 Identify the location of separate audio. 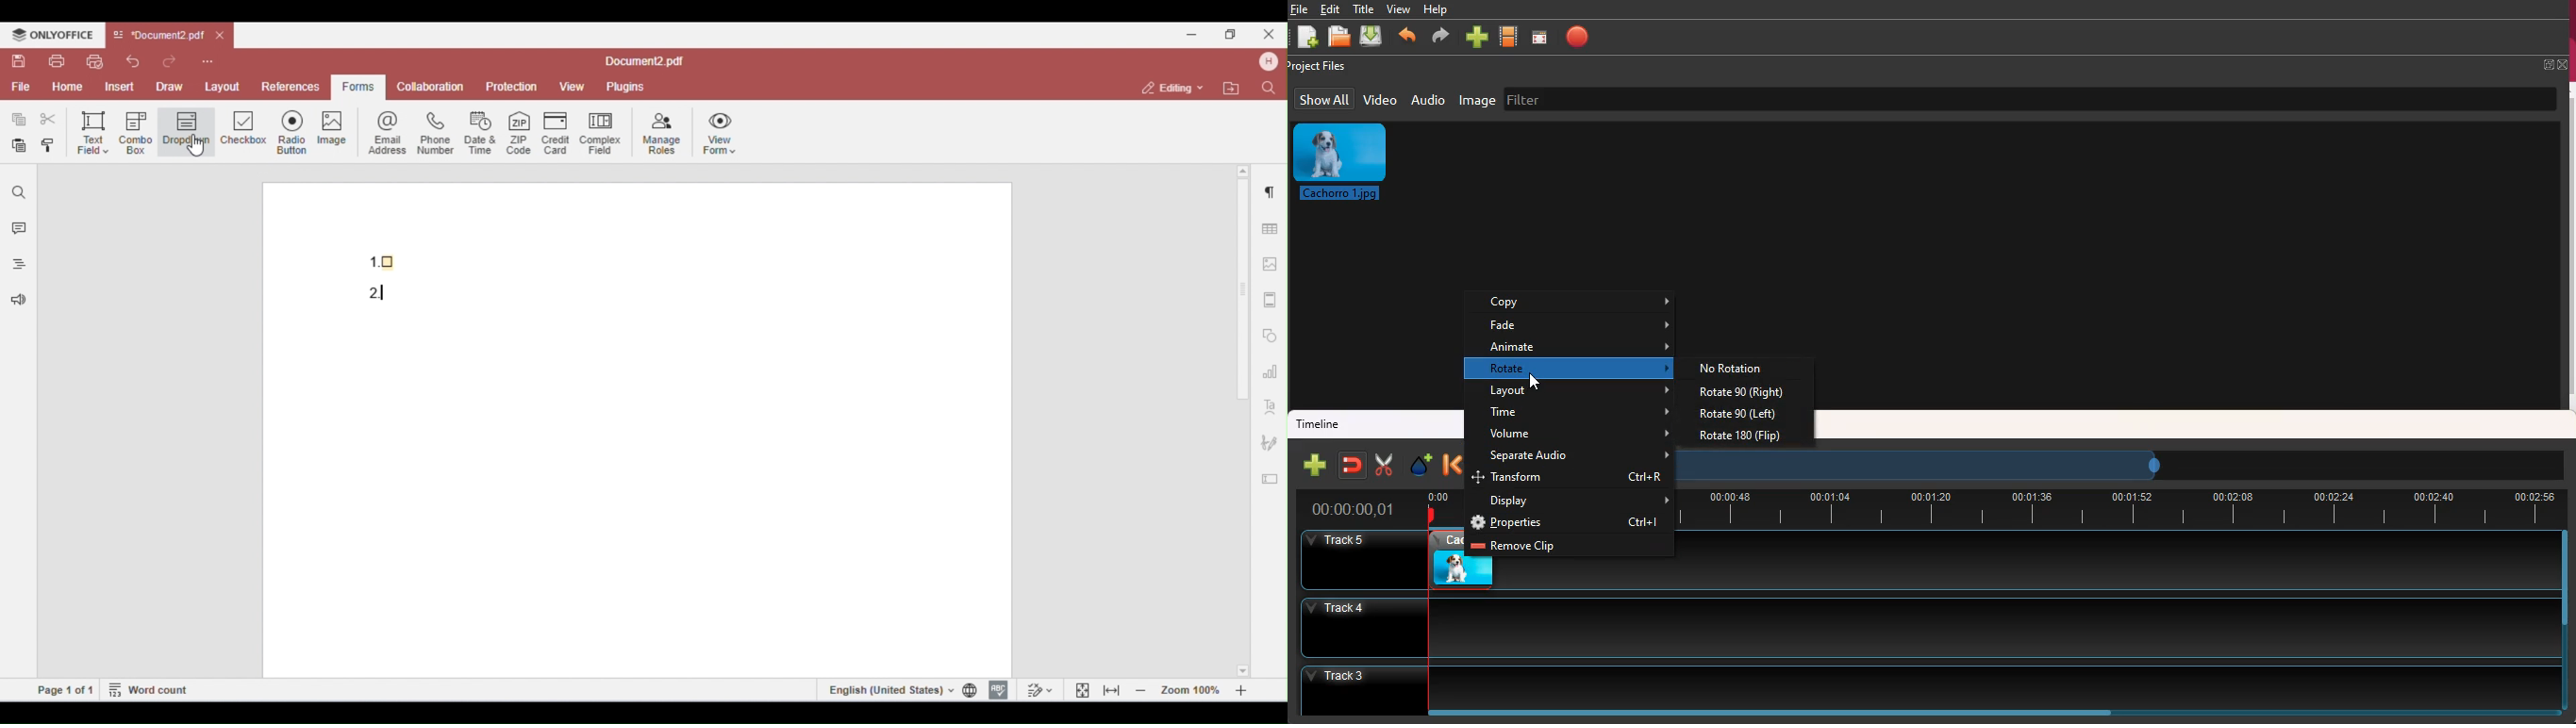
(1578, 457).